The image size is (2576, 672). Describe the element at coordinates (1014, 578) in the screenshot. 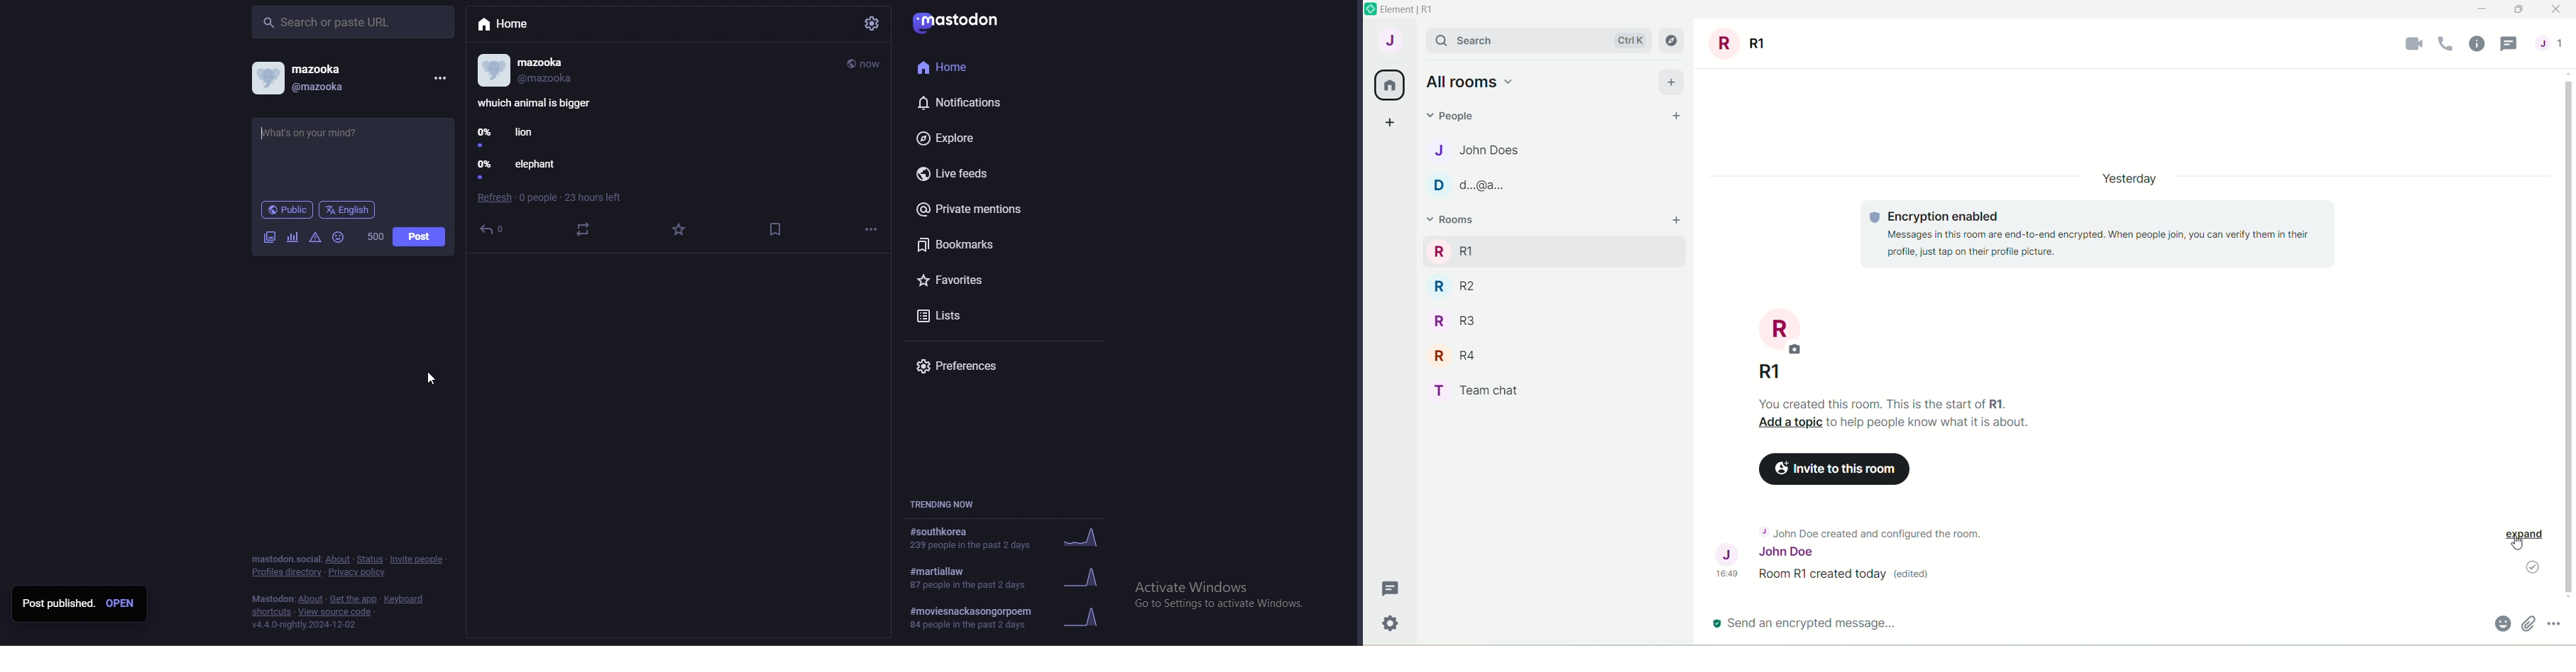

I see `trend` at that location.